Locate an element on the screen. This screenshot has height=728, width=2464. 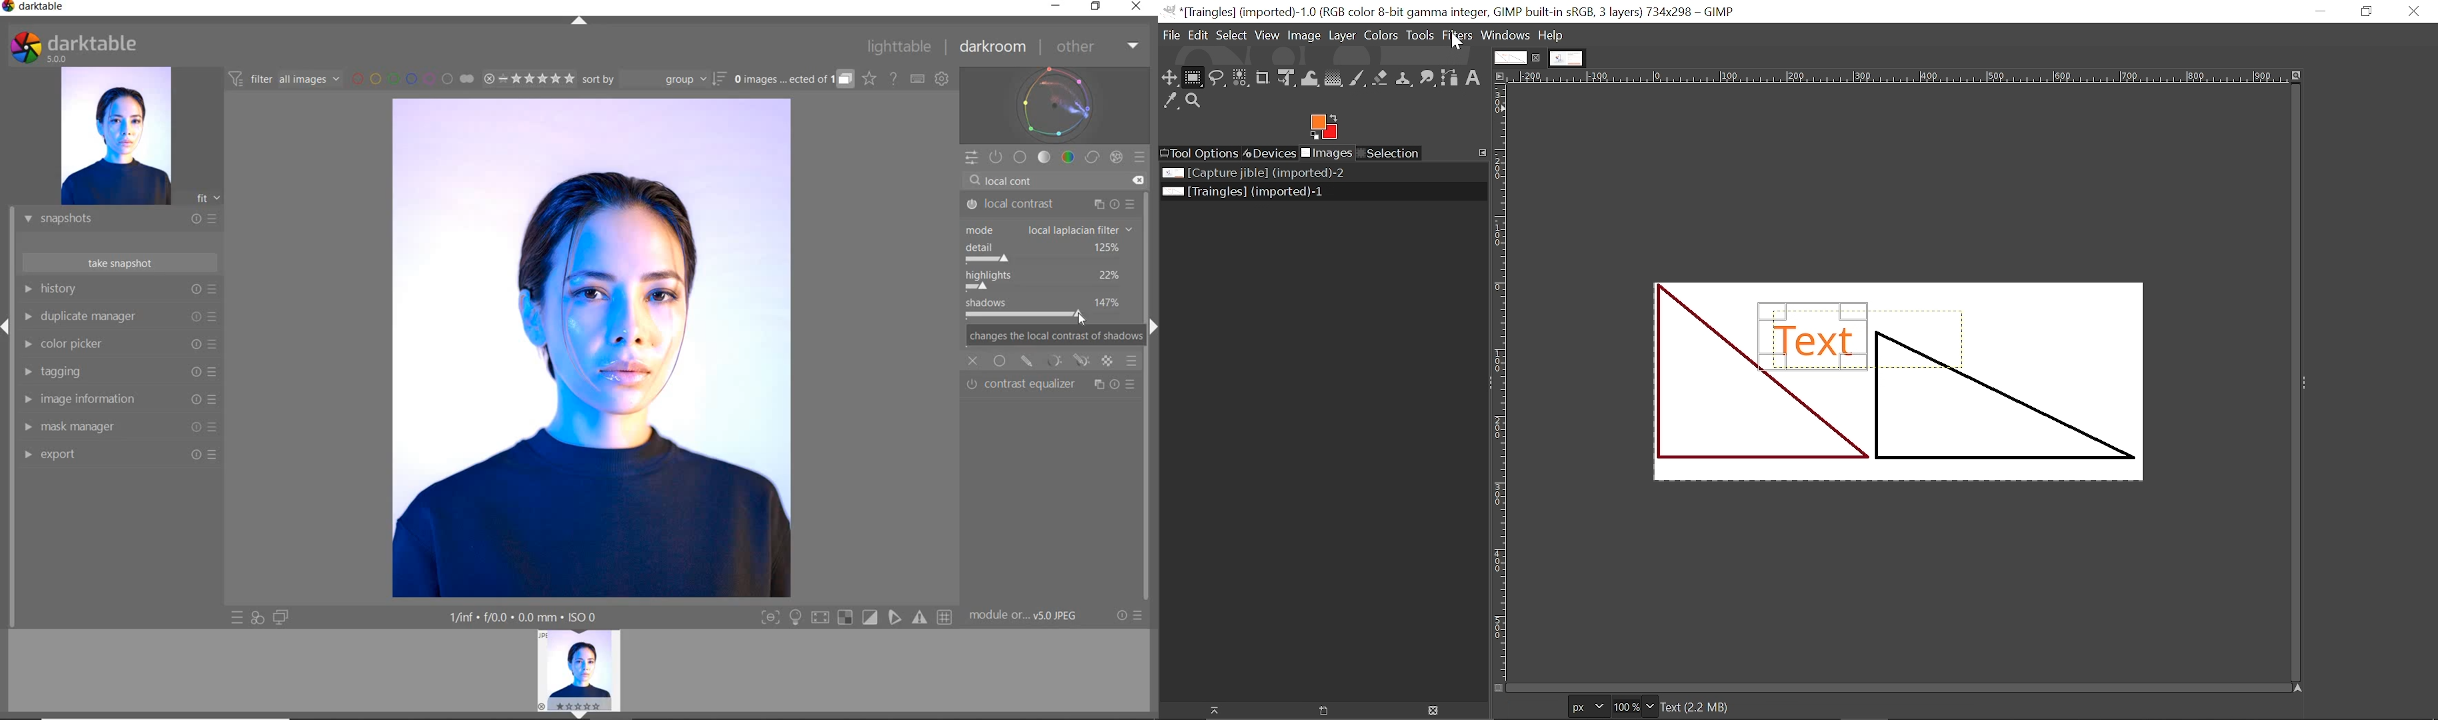
contrast is located at coordinates (1050, 310).